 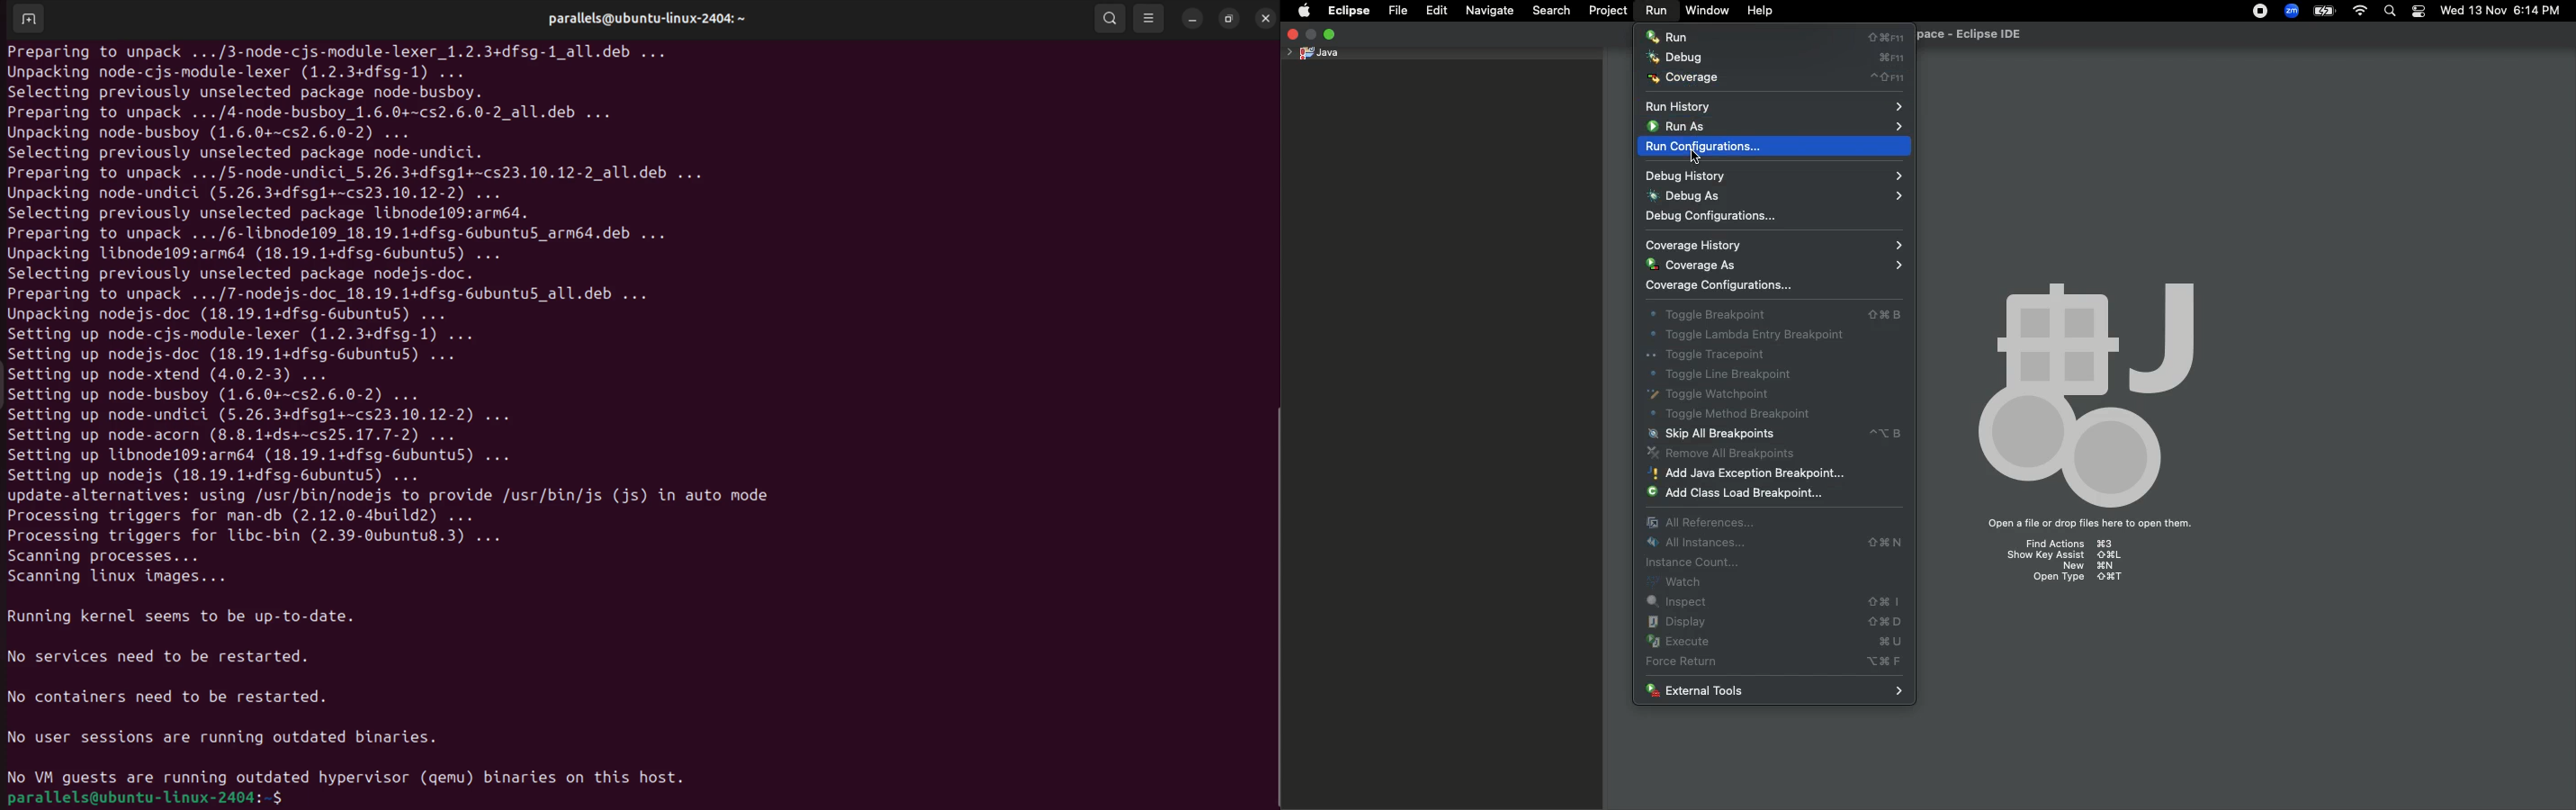 What do you see at coordinates (1773, 266) in the screenshot?
I see `Coverage as` at bounding box center [1773, 266].